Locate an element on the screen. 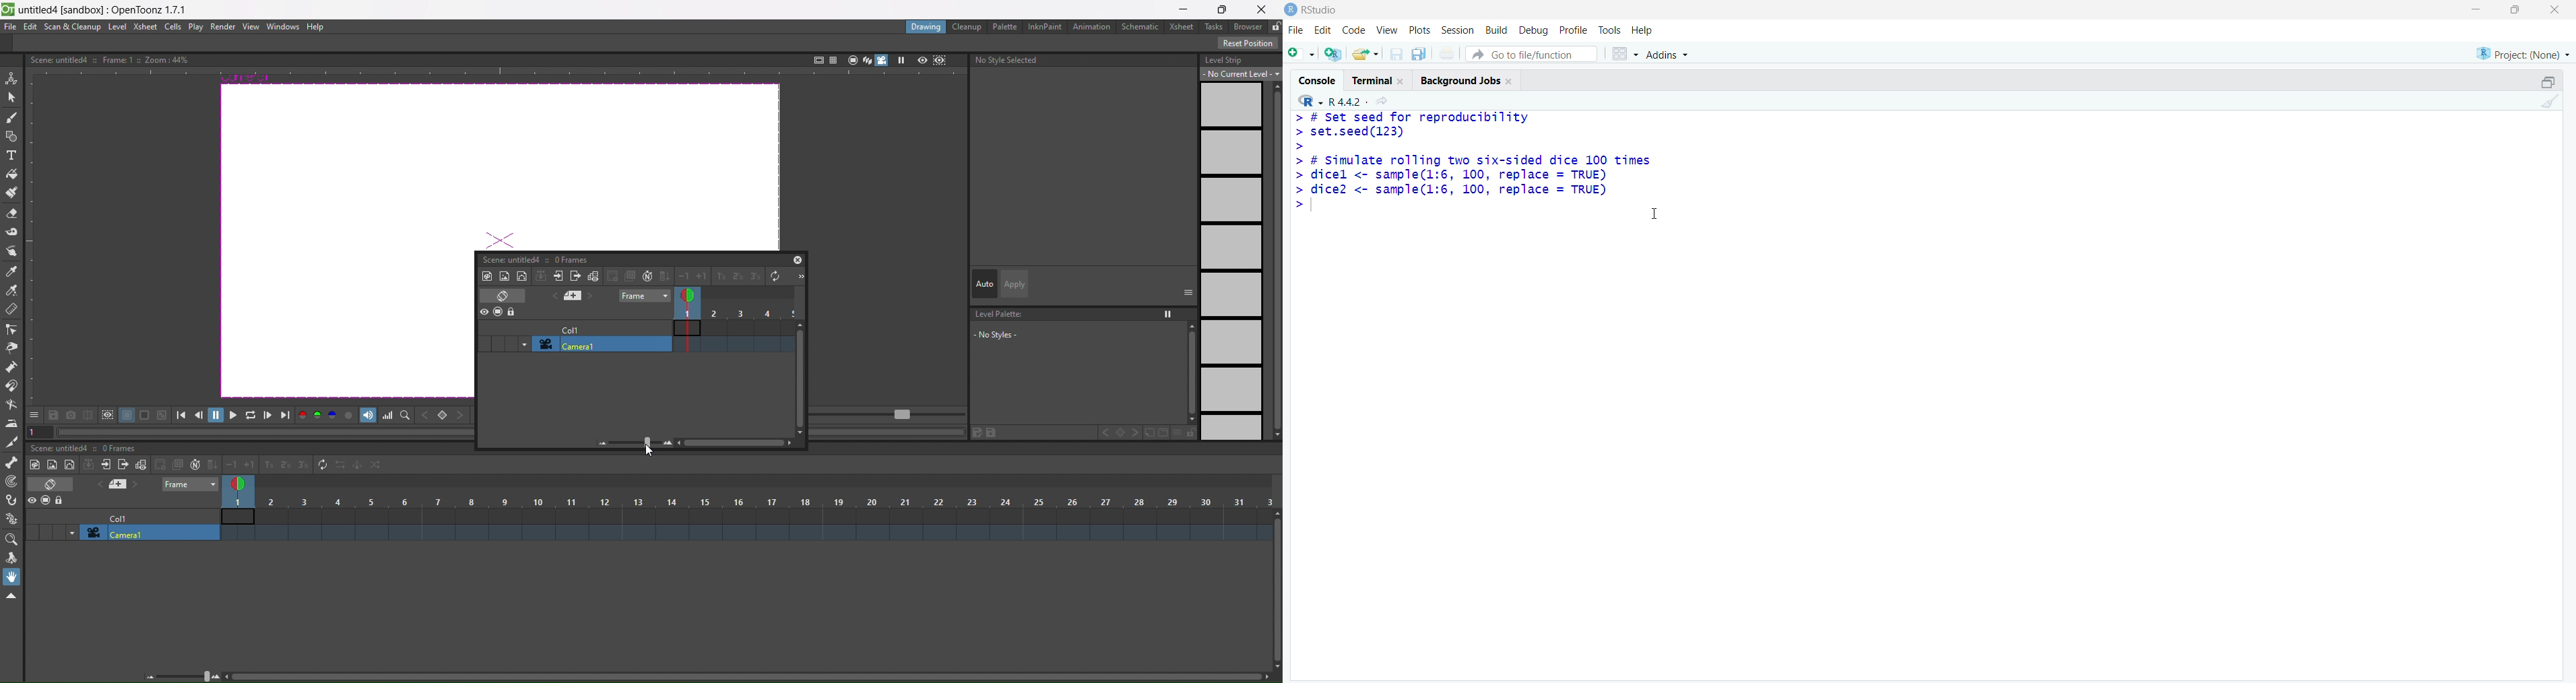  add file as is located at coordinates (1302, 54).